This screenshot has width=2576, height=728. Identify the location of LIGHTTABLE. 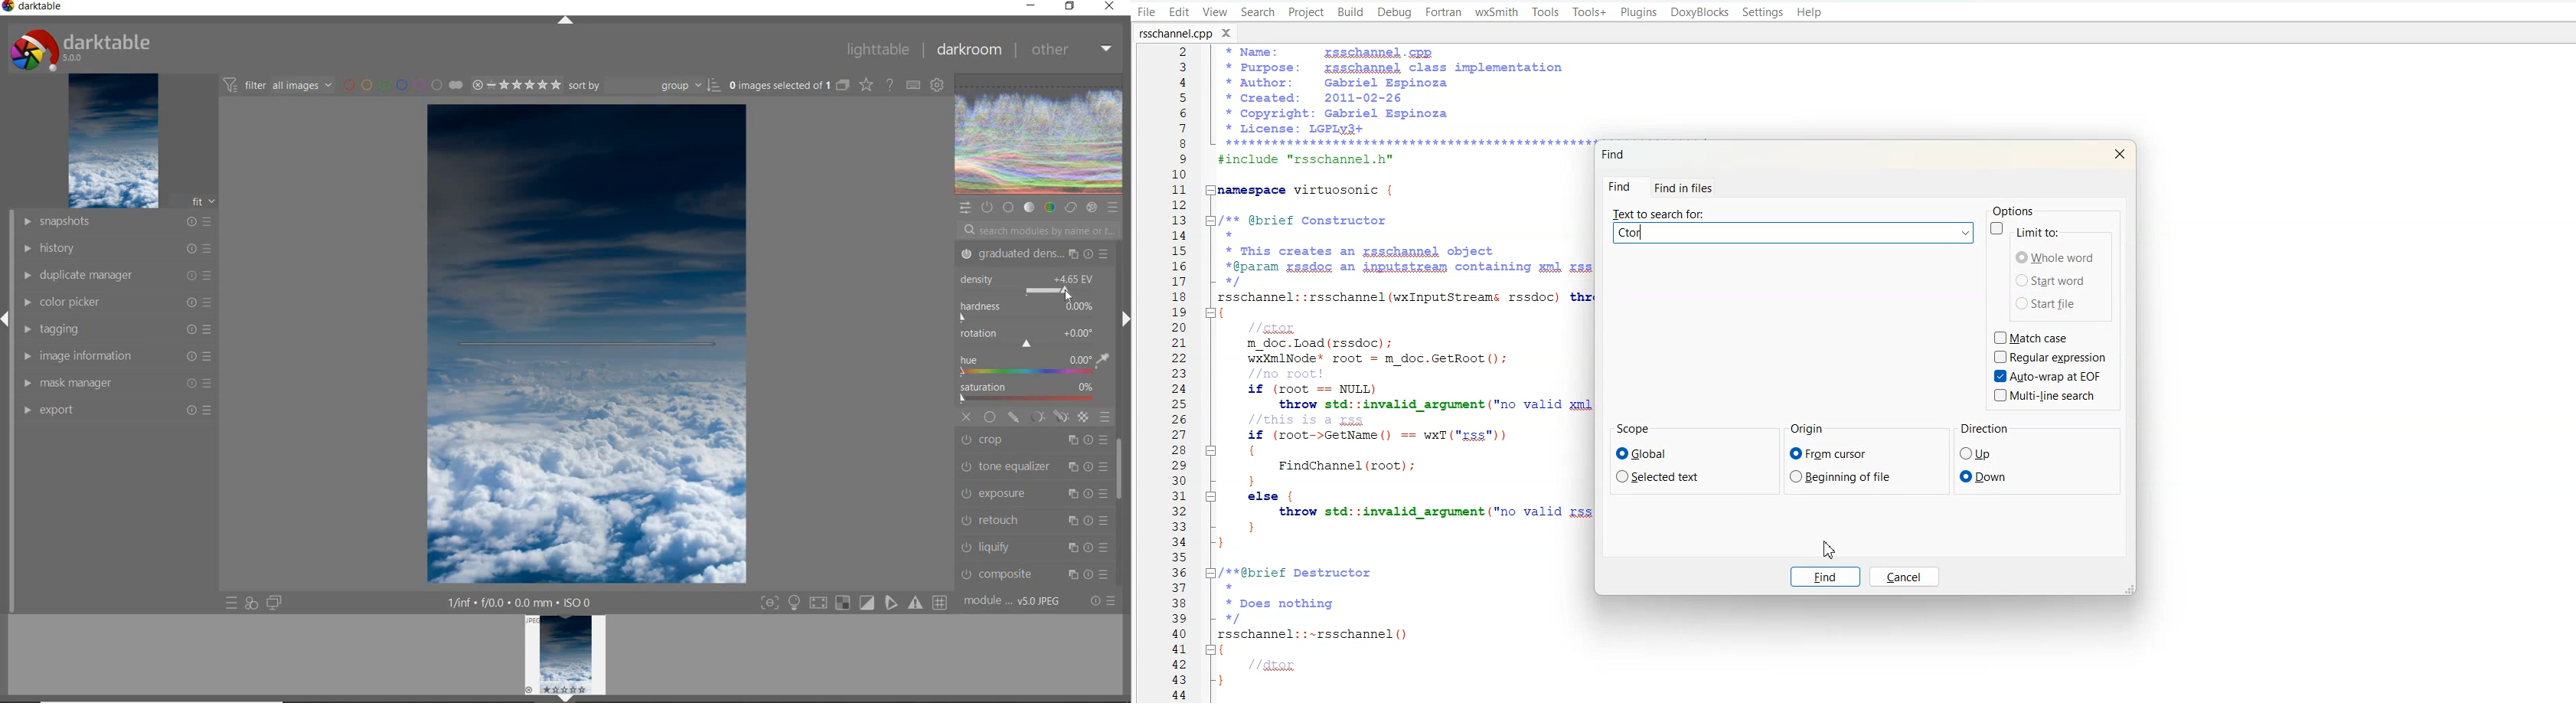
(876, 48).